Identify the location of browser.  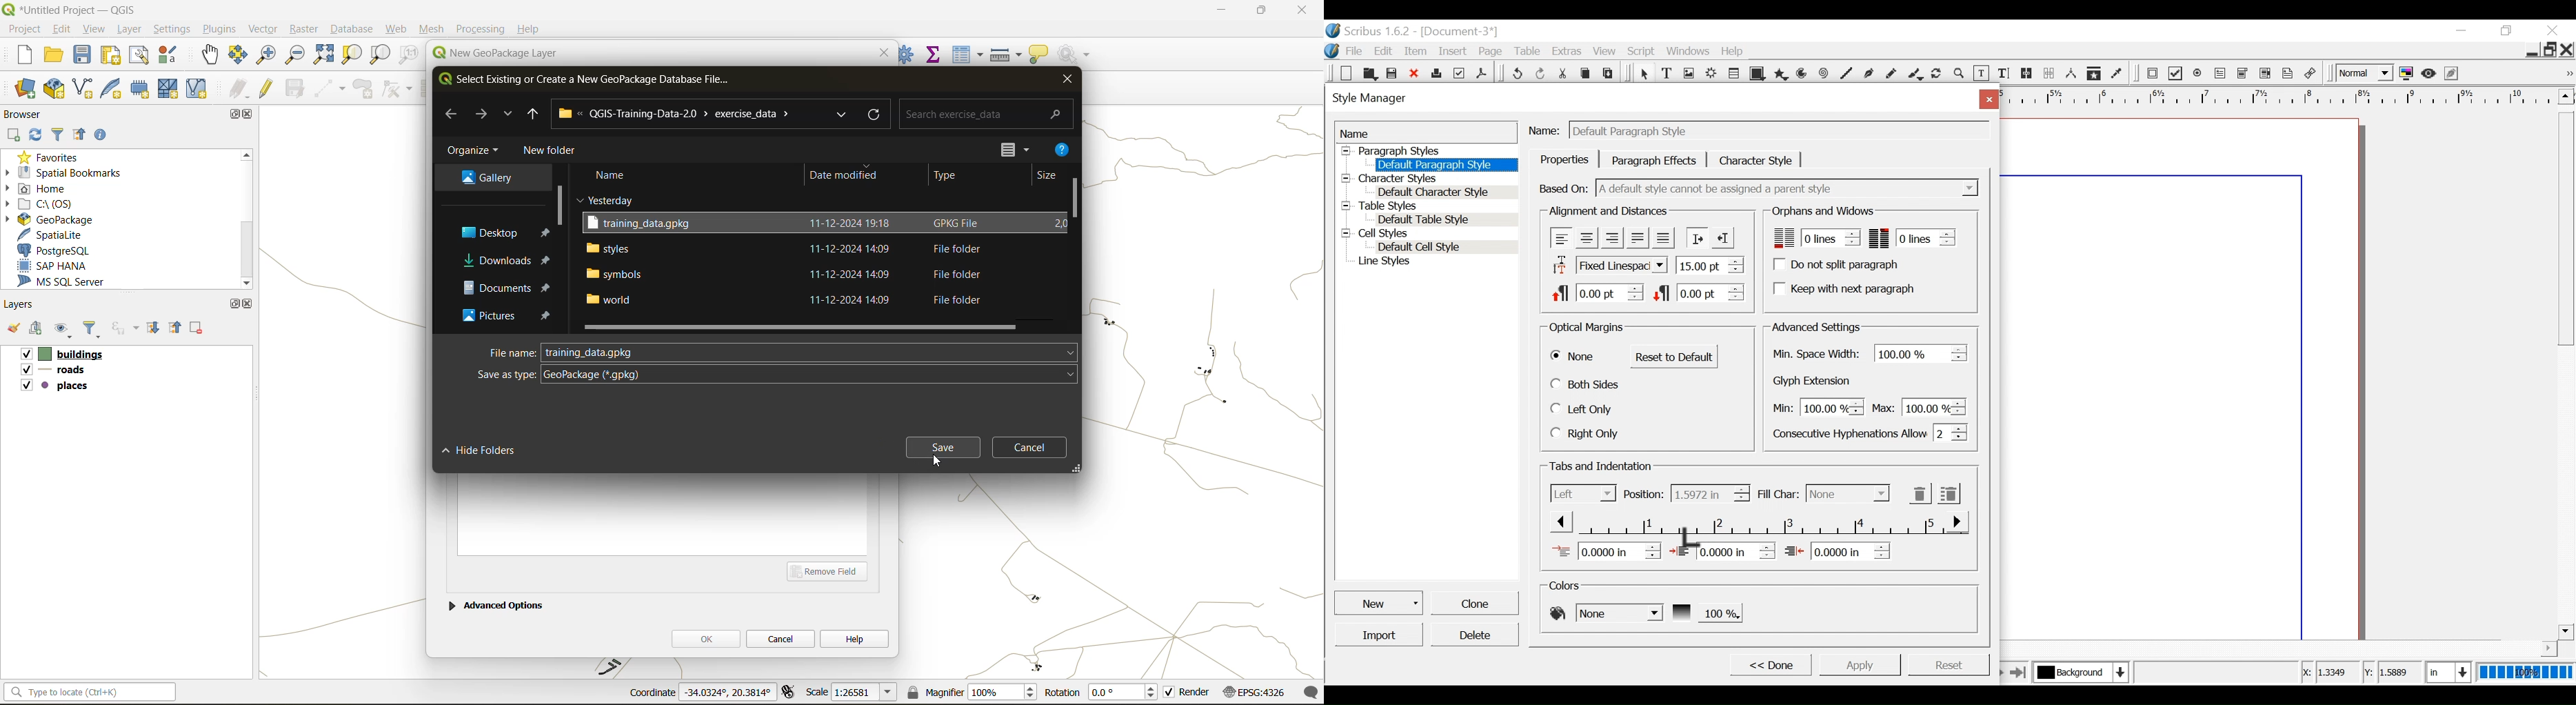
(28, 114).